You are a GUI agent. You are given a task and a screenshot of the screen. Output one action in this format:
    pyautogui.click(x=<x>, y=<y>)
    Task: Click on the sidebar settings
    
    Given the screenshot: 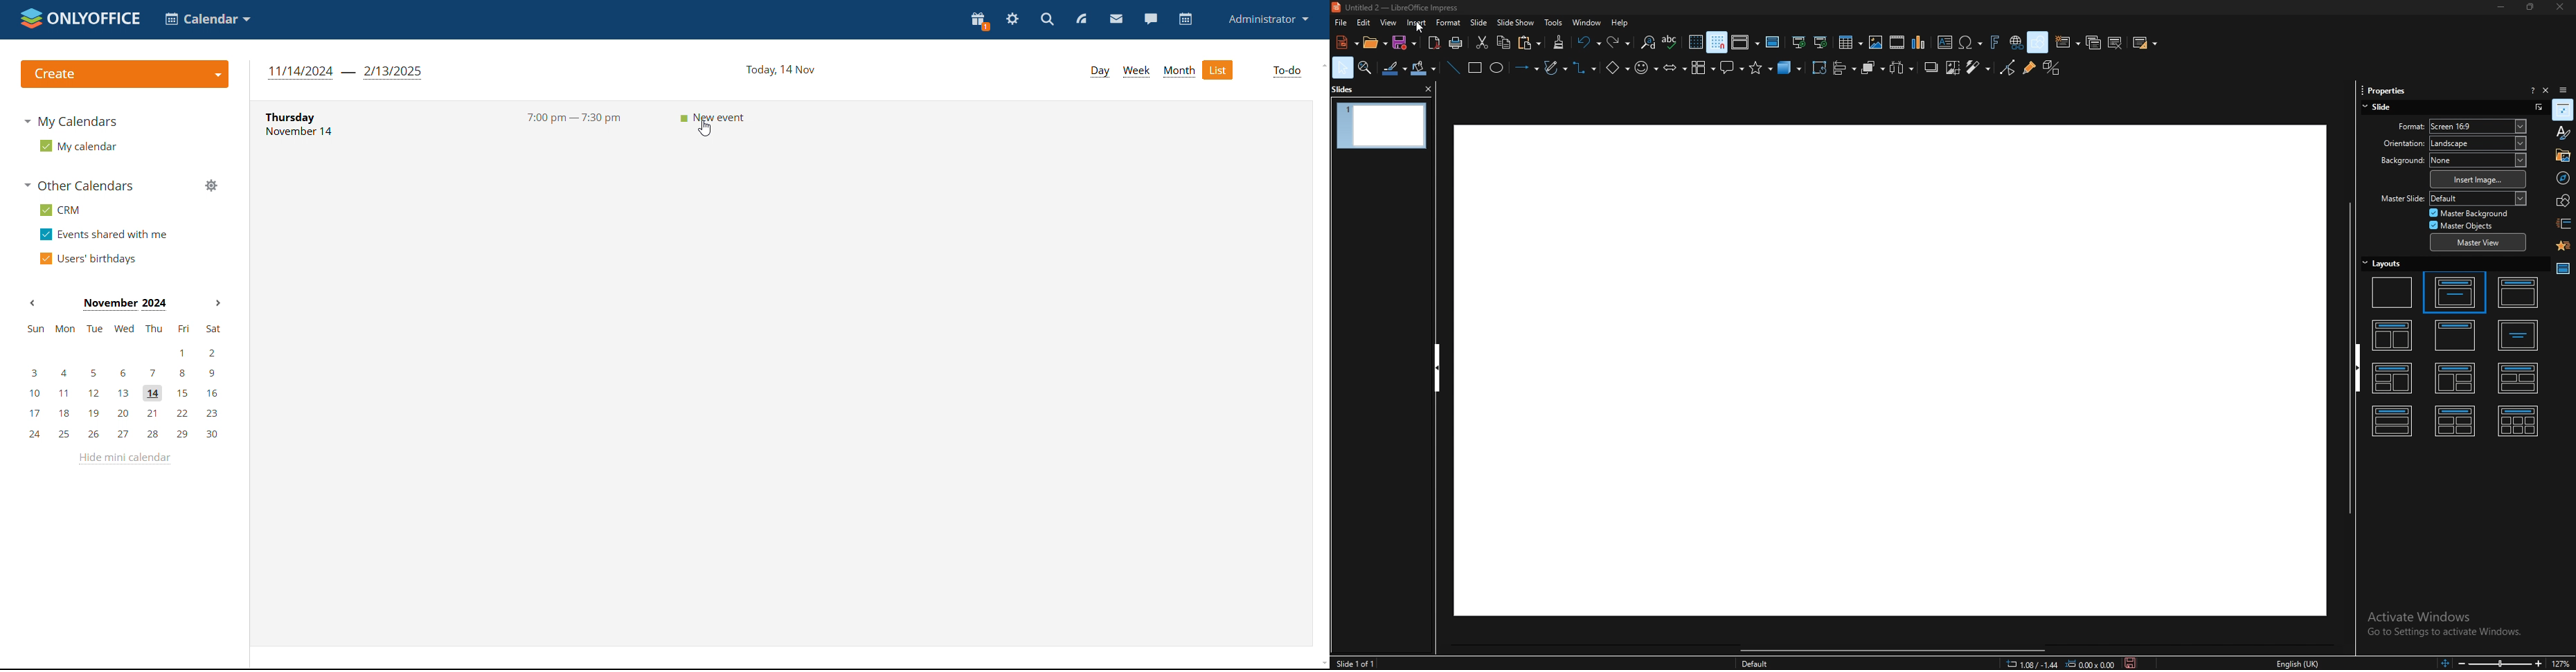 What is the action you would take?
    pyautogui.click(x=2565, y=89)
    